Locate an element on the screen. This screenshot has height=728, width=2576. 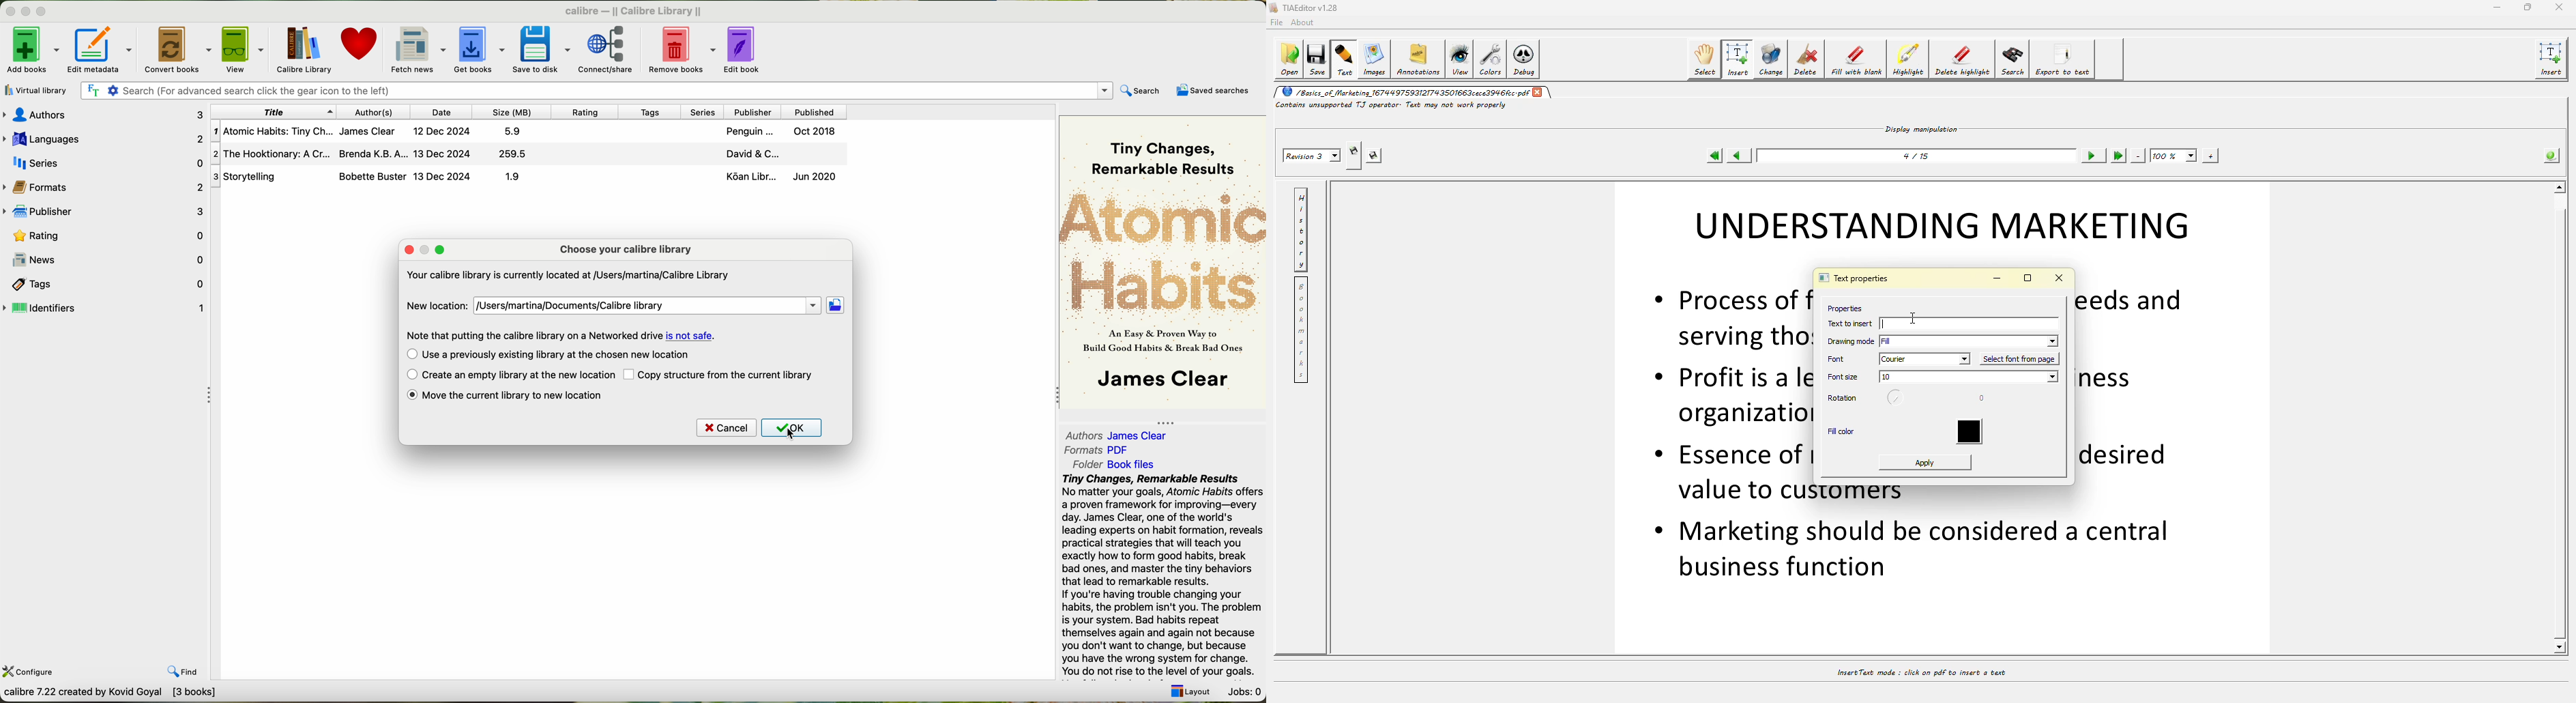
languages is located at coordinates (104, 137).